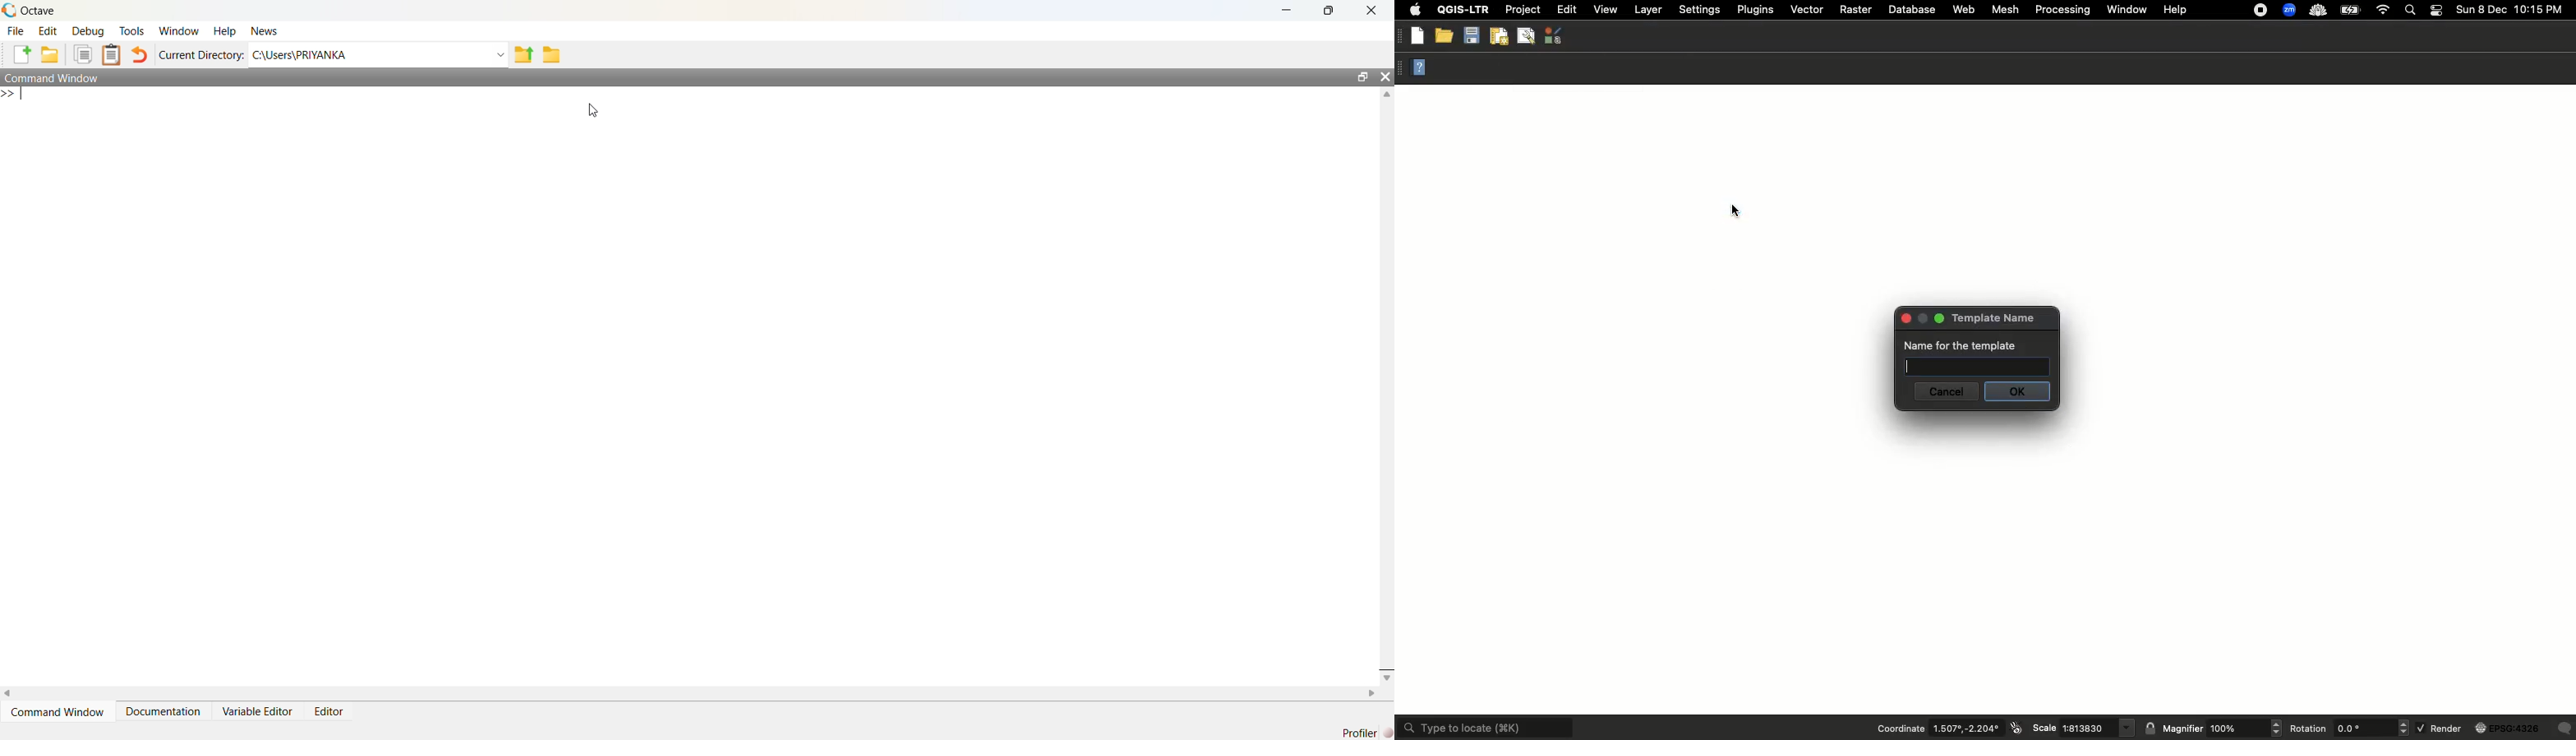 Image resolution: width=2576 pixels, height=756 pixels. What do you see at coordinates (82, 54) in the screenshot?
I see `Copy` at bounding box center [82, 54].